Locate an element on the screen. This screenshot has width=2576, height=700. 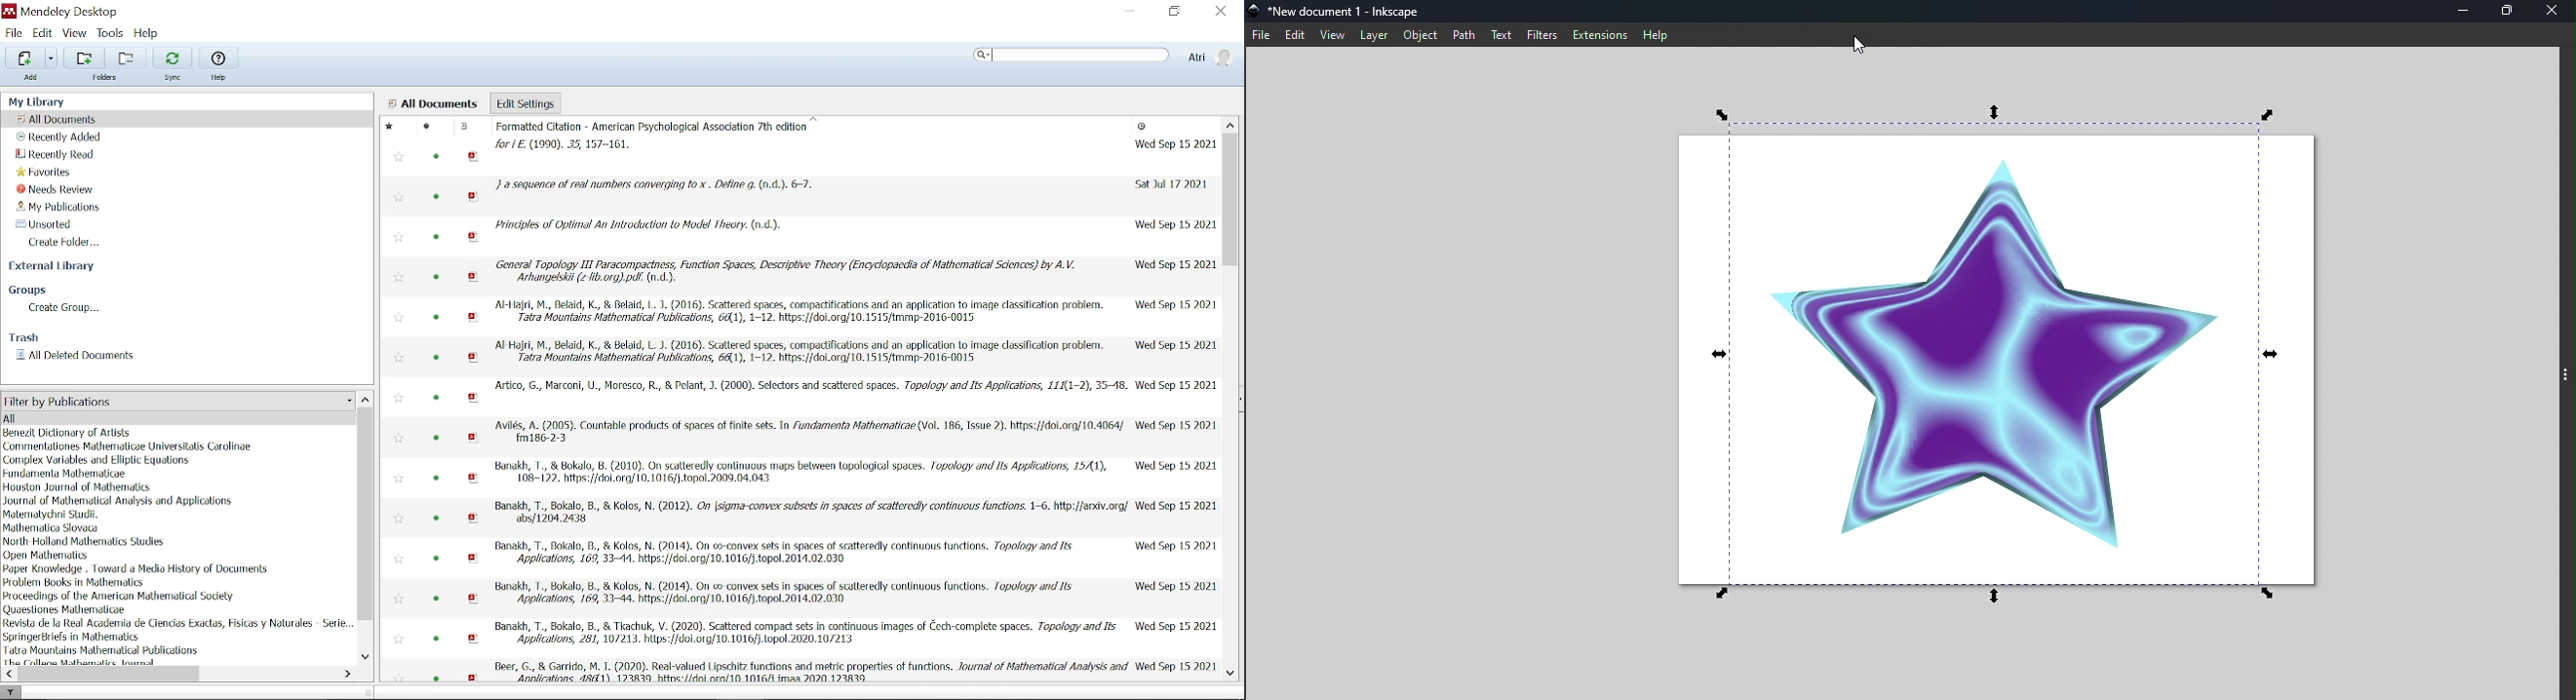
Layer is located at coordinates (1372, 35).